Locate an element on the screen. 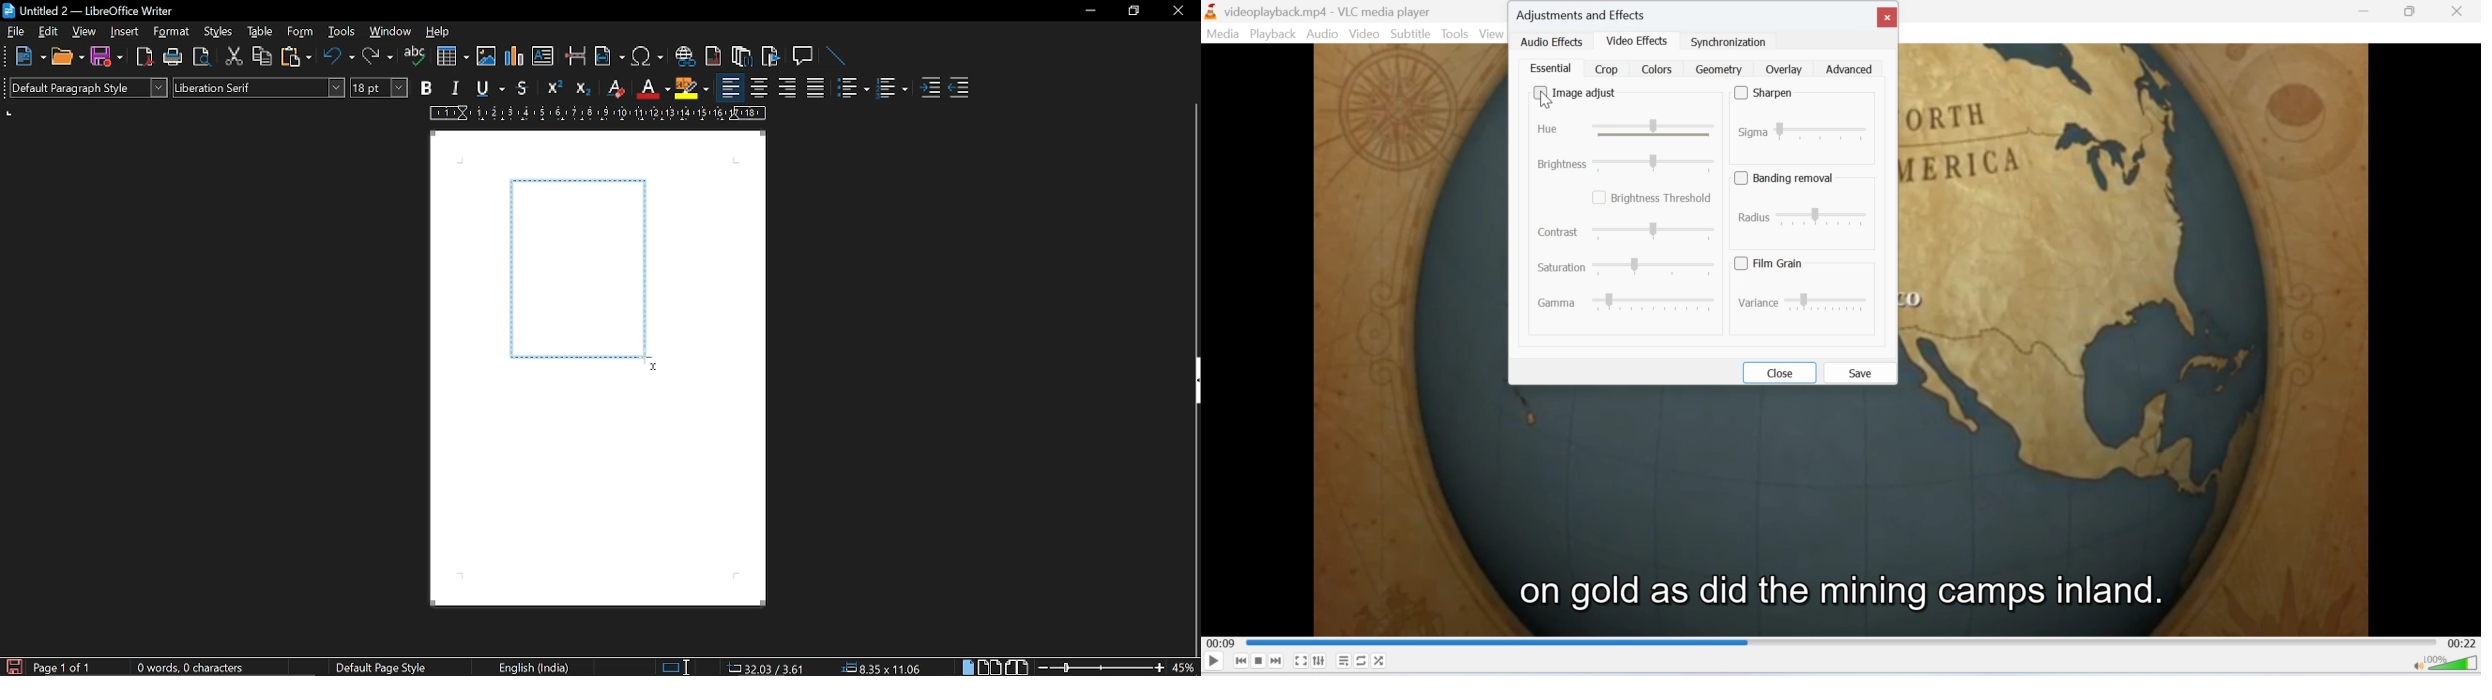 Image resolution: width=2492 pixels, height=700 pixels. indent left is located at coordinates (930, 89).